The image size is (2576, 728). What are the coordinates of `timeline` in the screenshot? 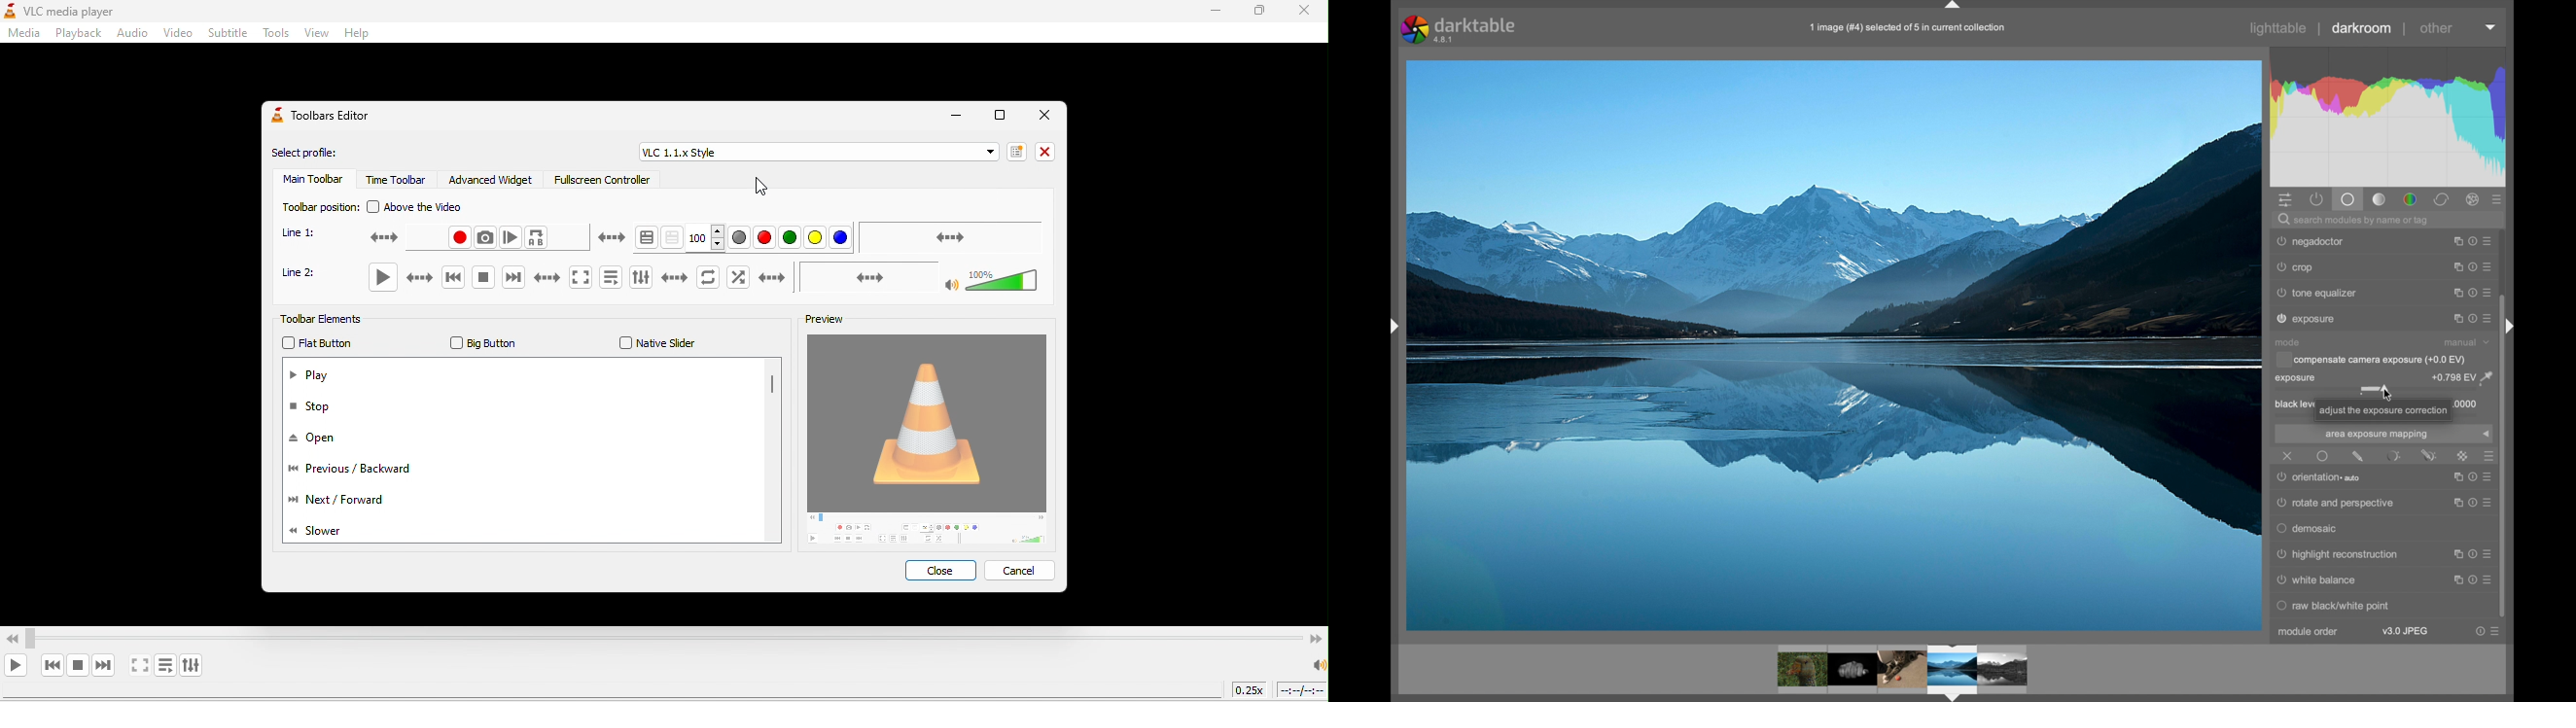 It's located at (1302, 690).